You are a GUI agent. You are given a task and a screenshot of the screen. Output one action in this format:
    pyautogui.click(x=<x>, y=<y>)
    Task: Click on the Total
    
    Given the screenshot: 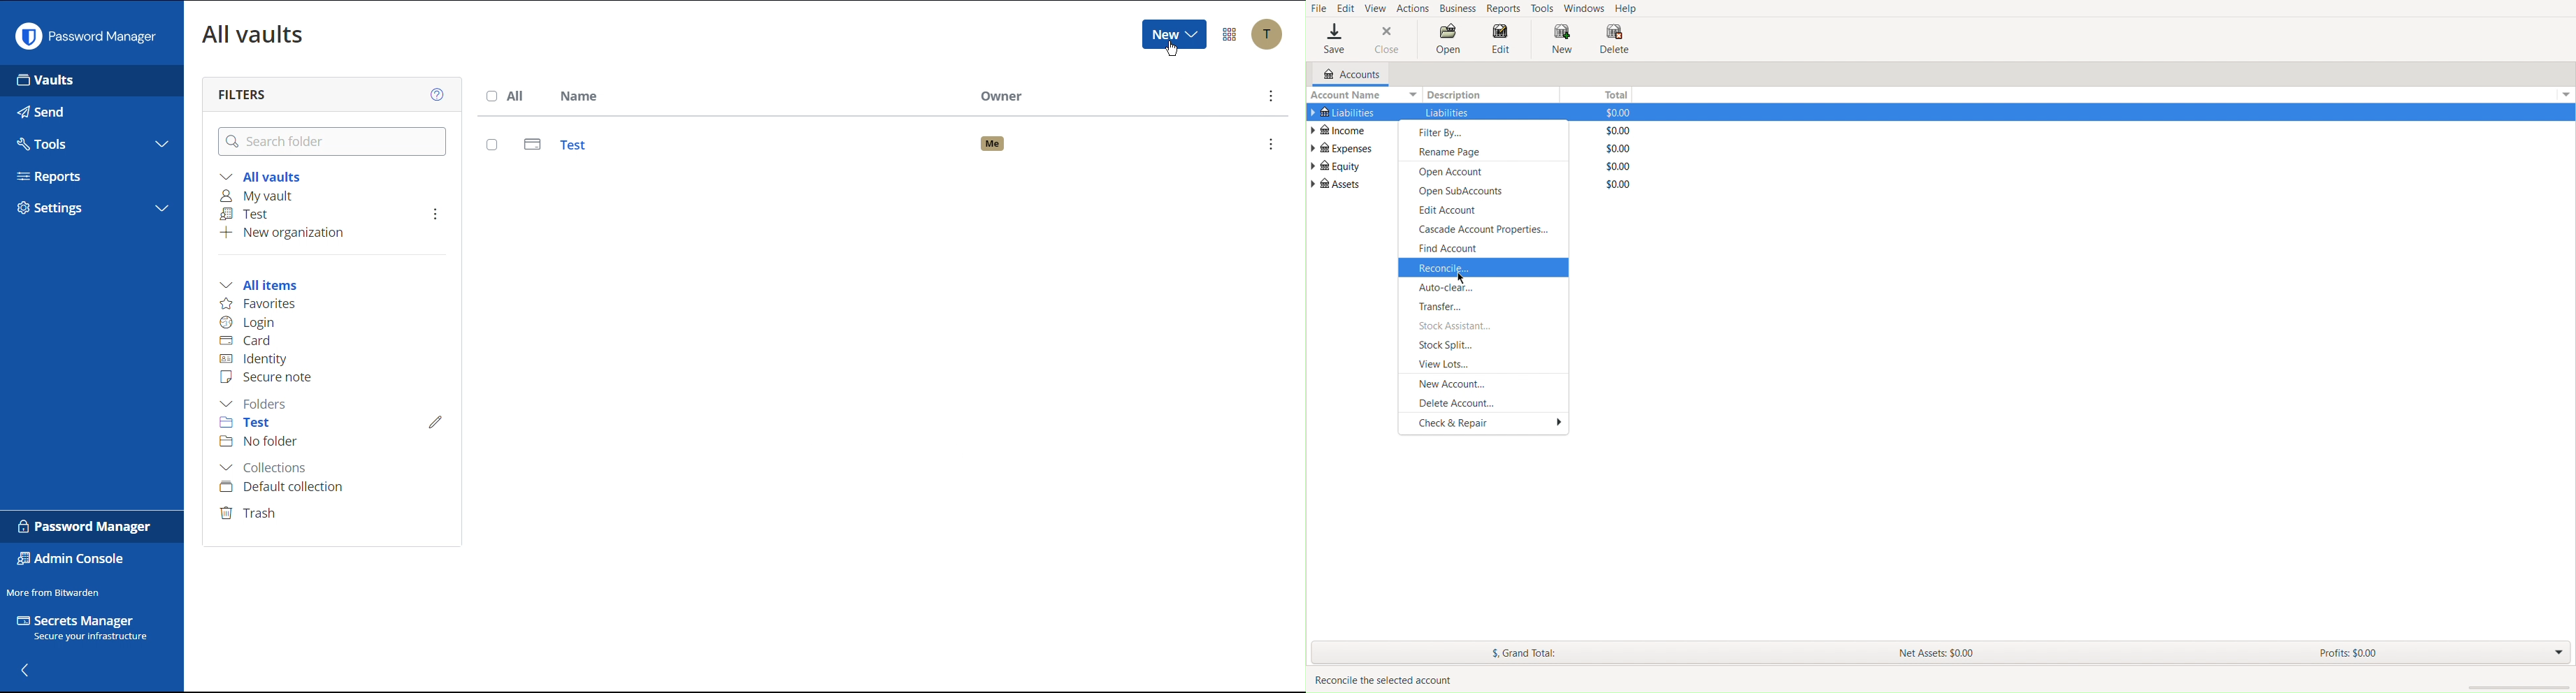 What is the action you would take?
    pyautogui.click(x=1619, y=129)
    